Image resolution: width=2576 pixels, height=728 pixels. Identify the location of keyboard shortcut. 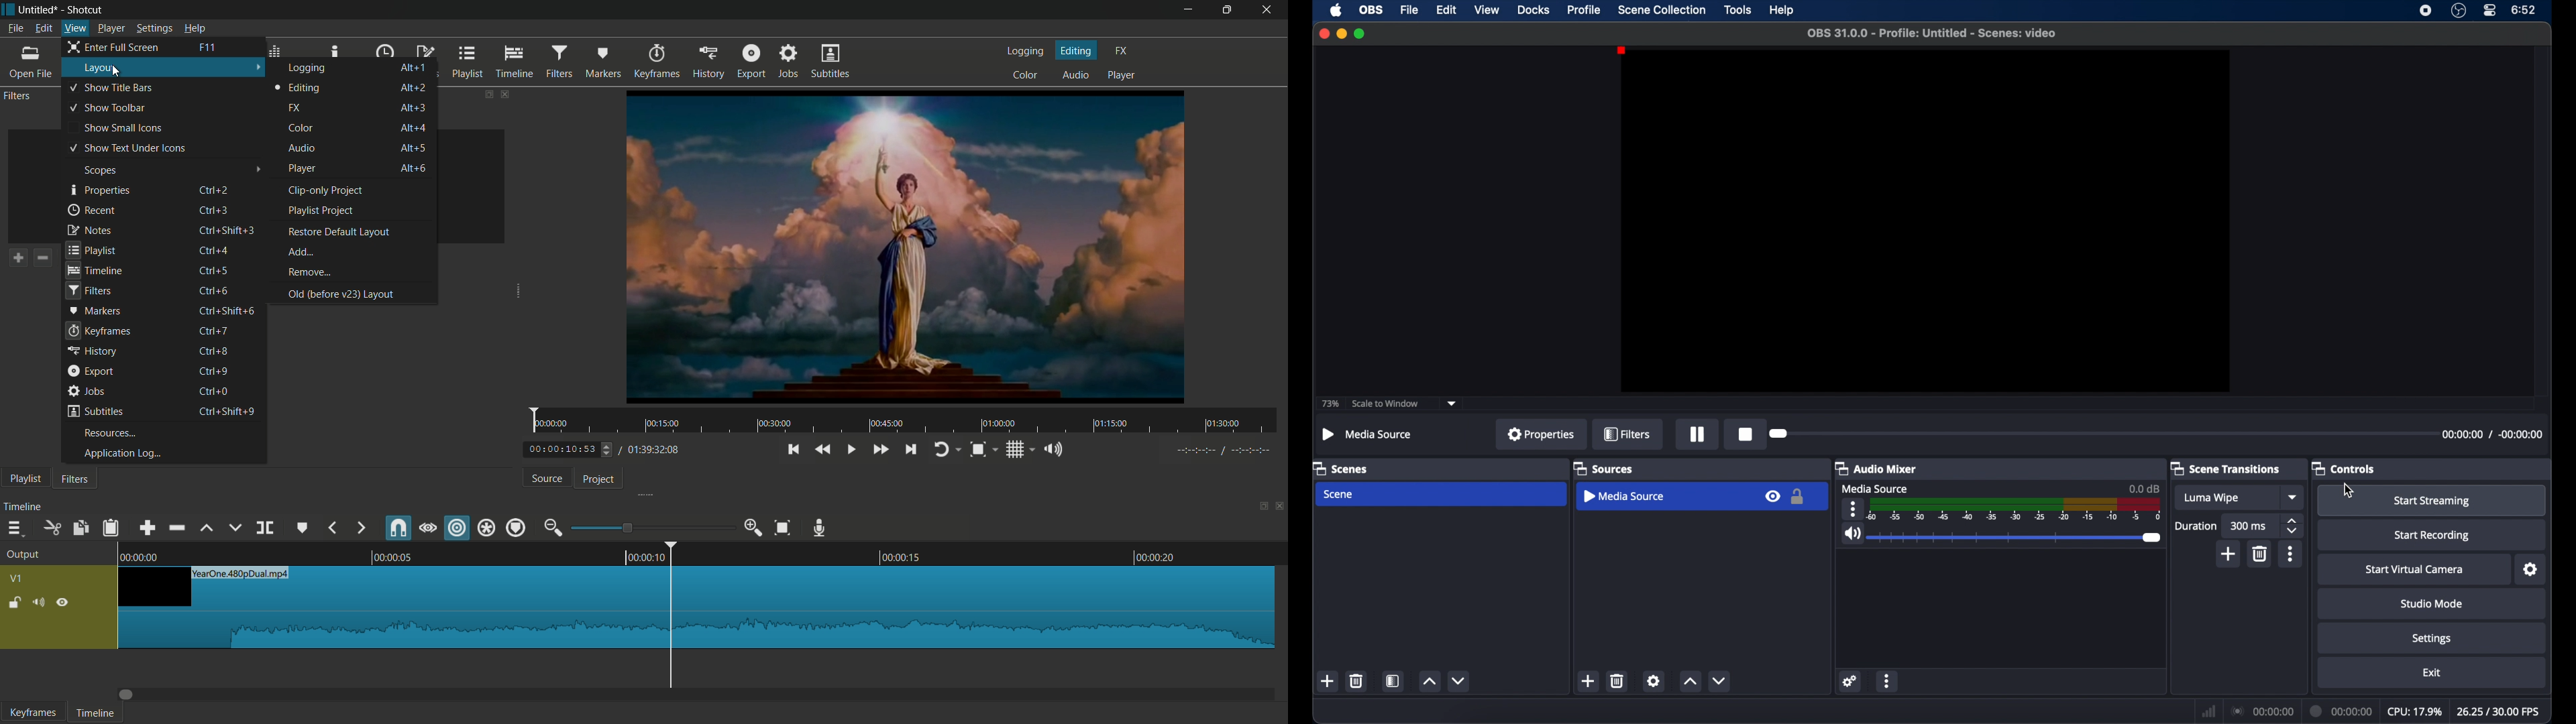
(213, 390).